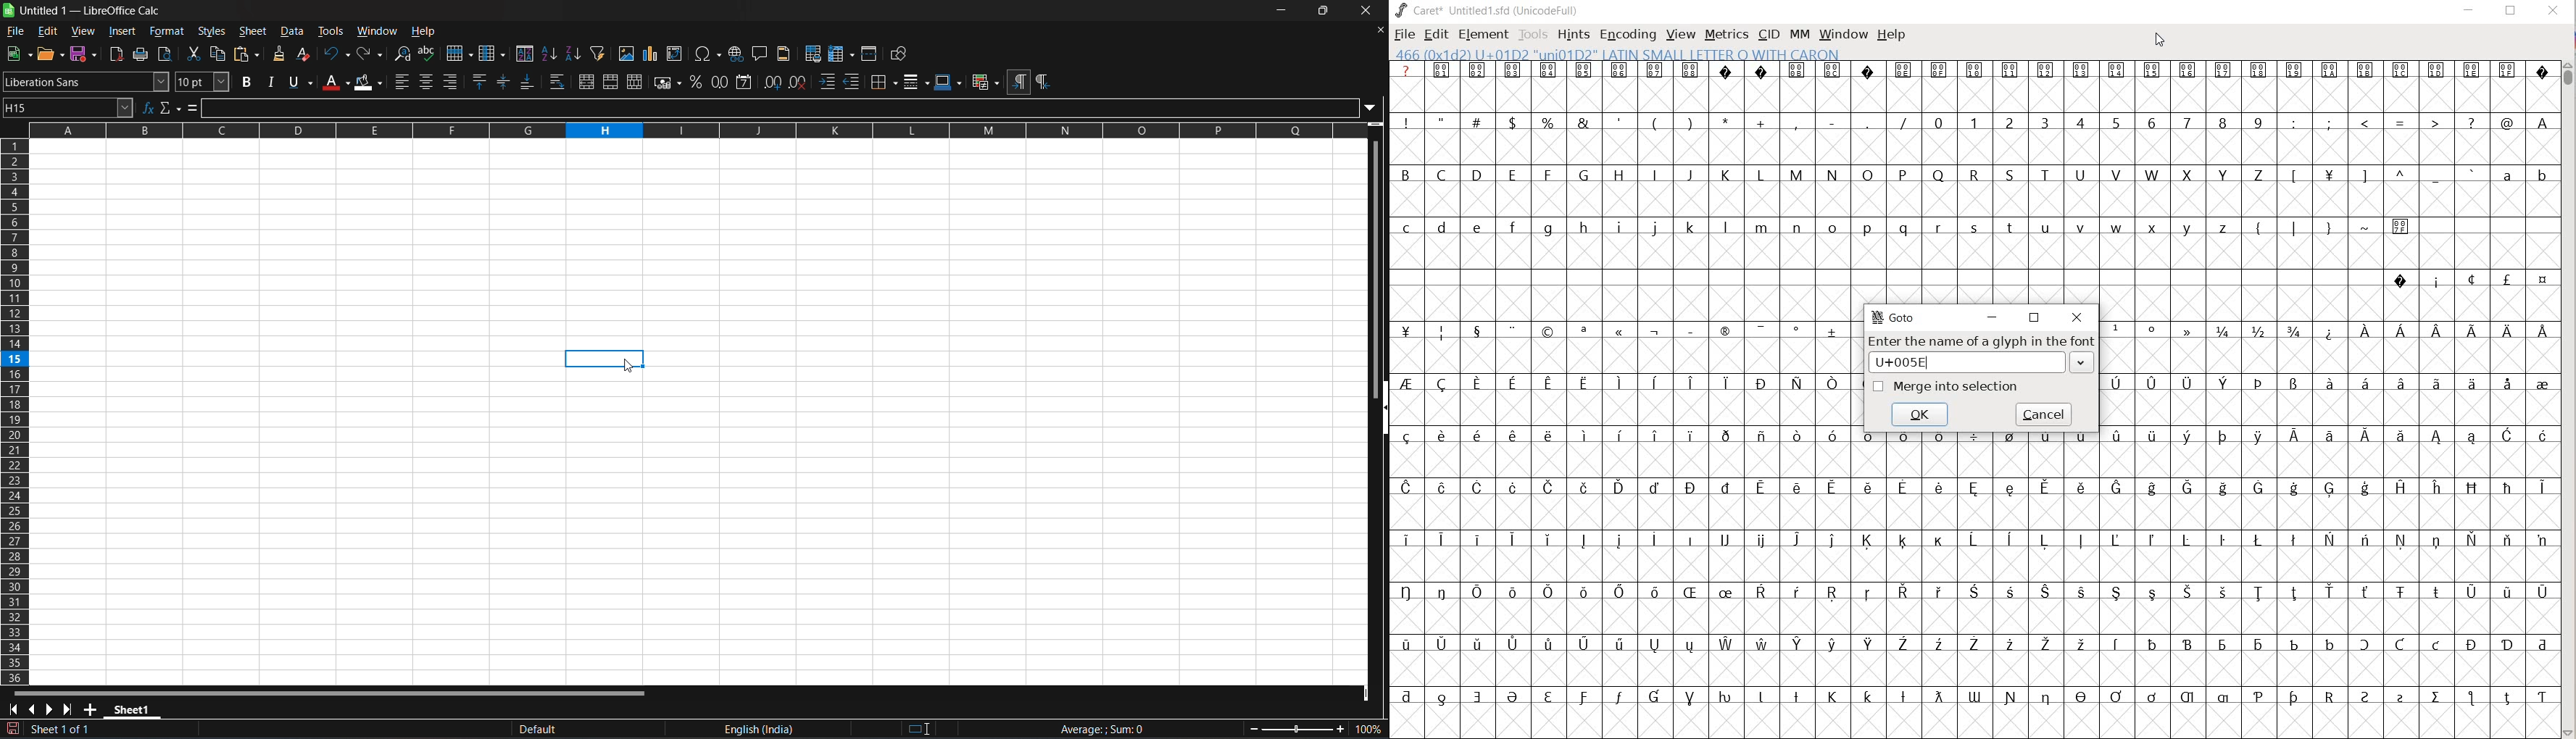 This screenshot has width=2576, height=756. What do you see at coordinates (626, 54) in the screenshot?
I see `insert image` at bounding box center [626, 54].